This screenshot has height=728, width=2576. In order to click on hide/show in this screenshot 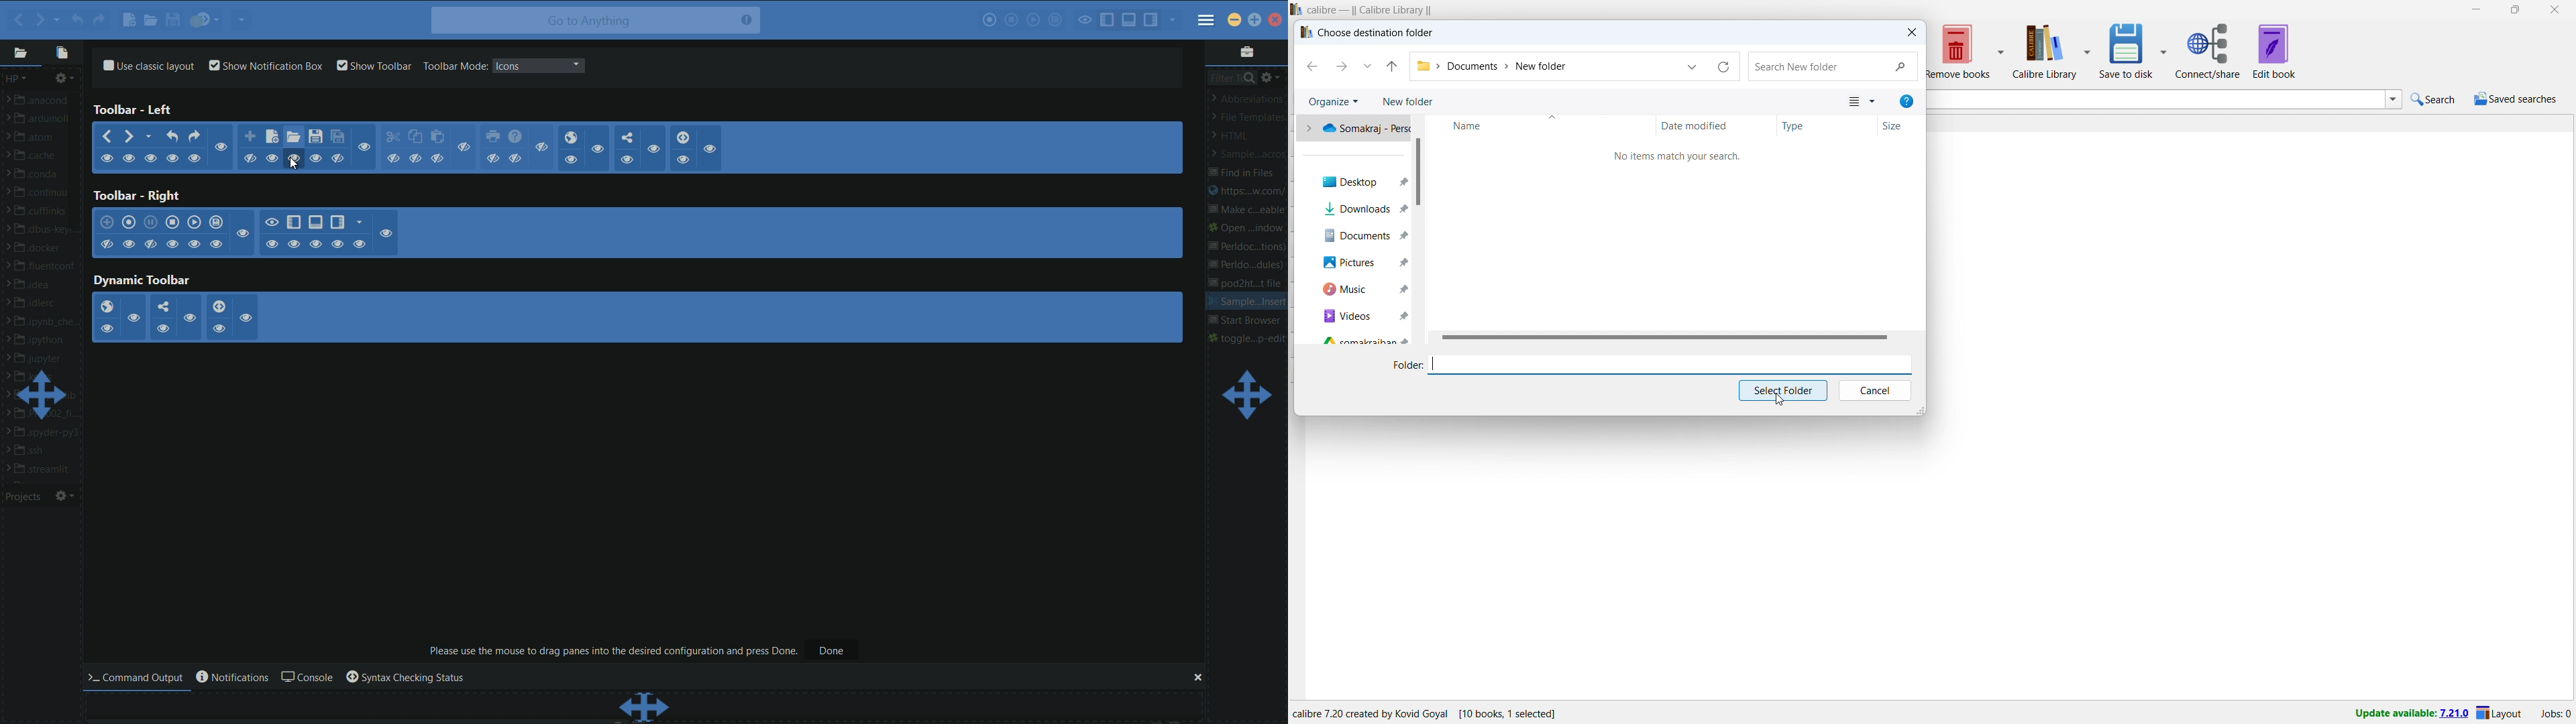, I will do `click(217, 243)`.